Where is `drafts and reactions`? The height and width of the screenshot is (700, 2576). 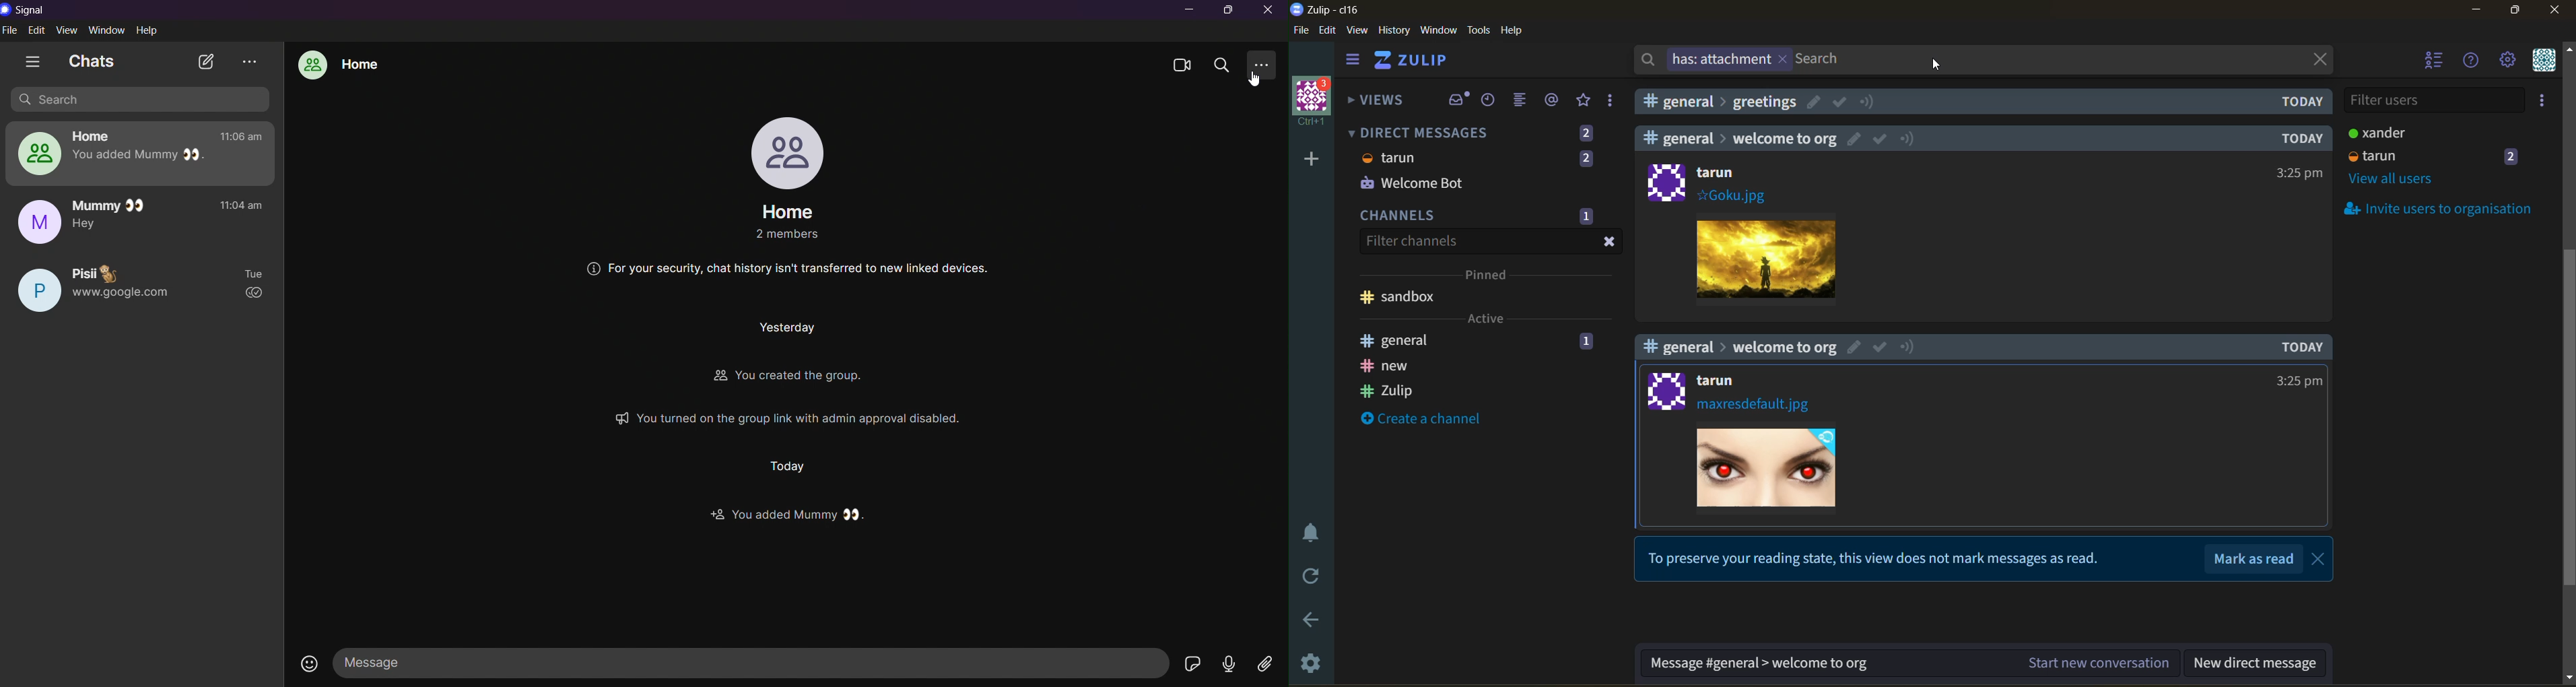 drafts and reactions is located at coordinates (1611, 101).